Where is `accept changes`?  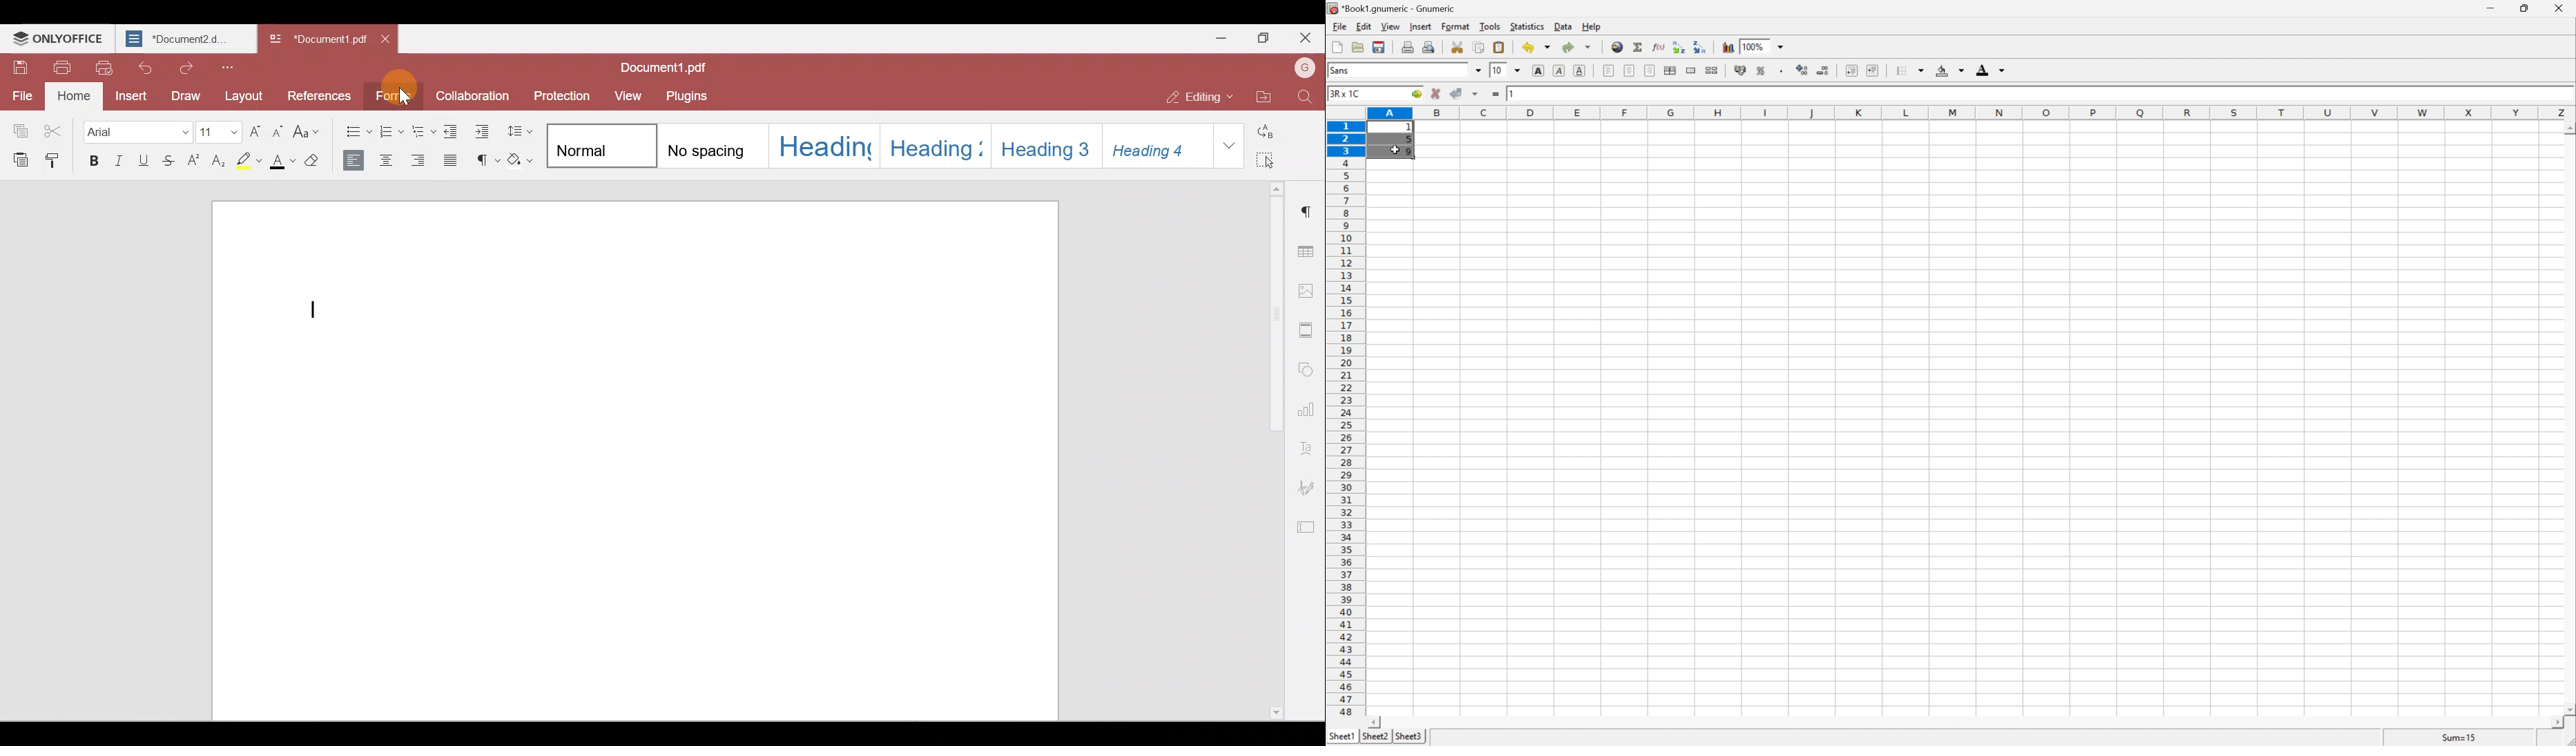 accept changes is located at coordinates (1457, 92).